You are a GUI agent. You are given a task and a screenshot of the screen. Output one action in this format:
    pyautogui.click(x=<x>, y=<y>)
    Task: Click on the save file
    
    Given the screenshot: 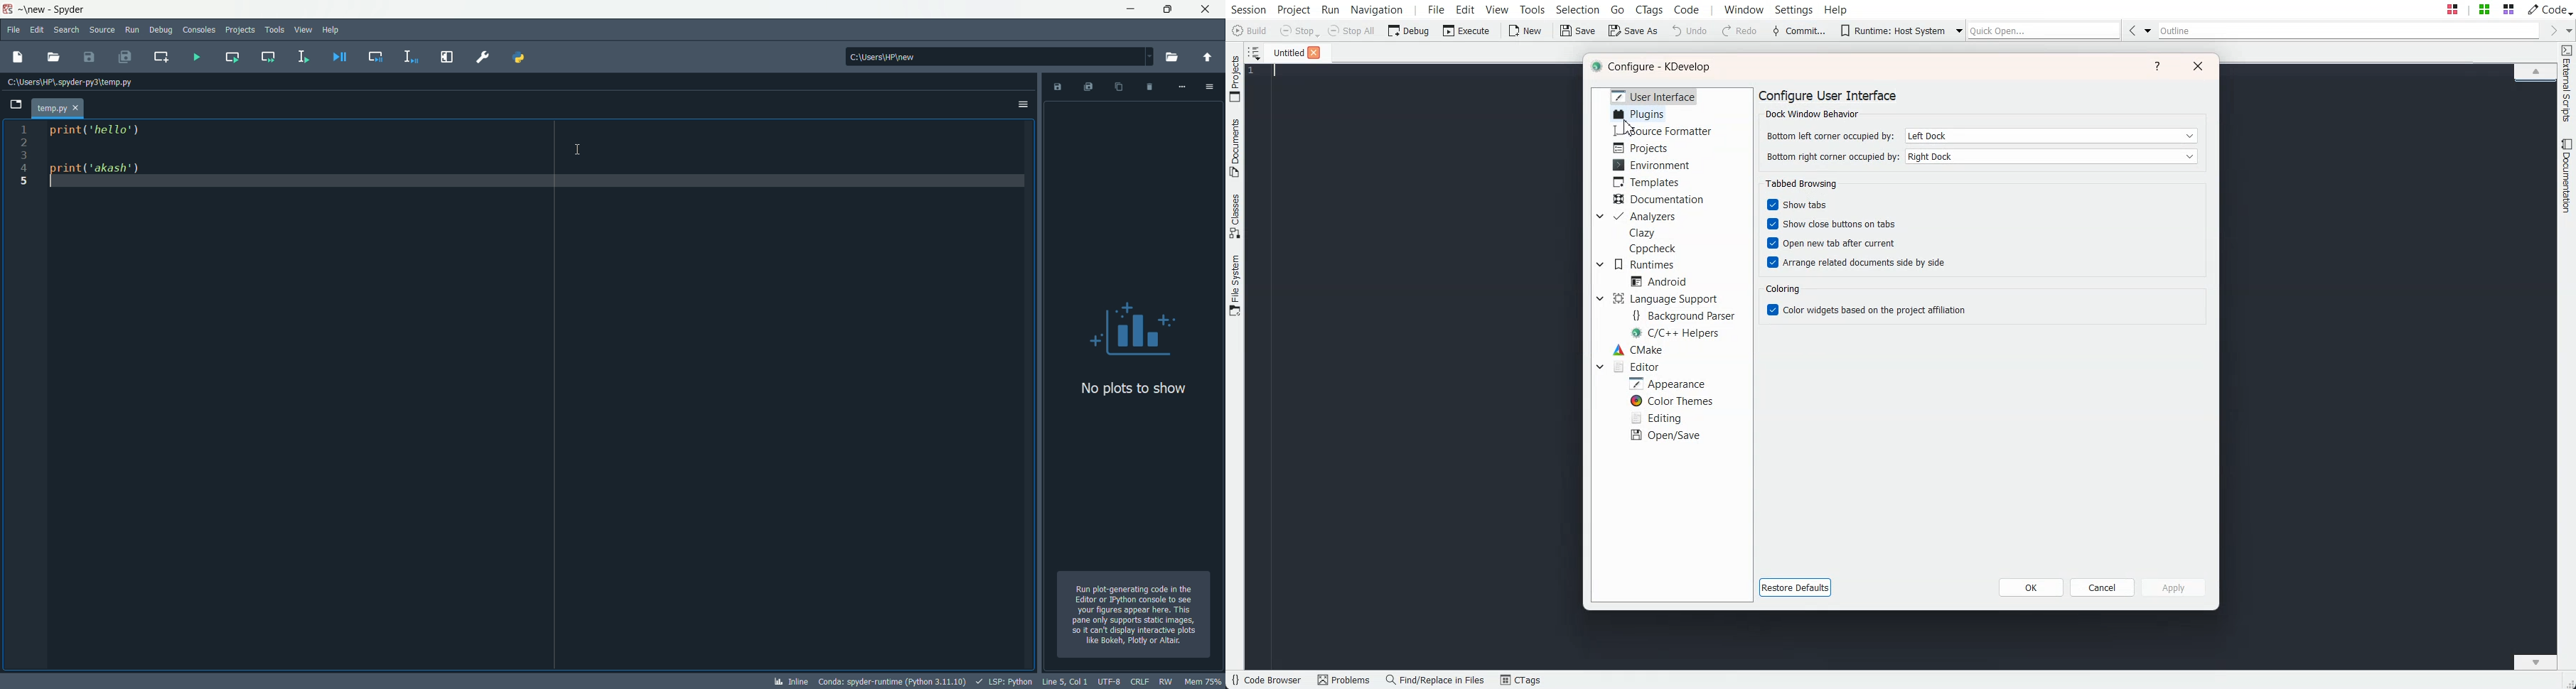 What is the action you would take?
    pyautogui.click(x=89, y=57)
    